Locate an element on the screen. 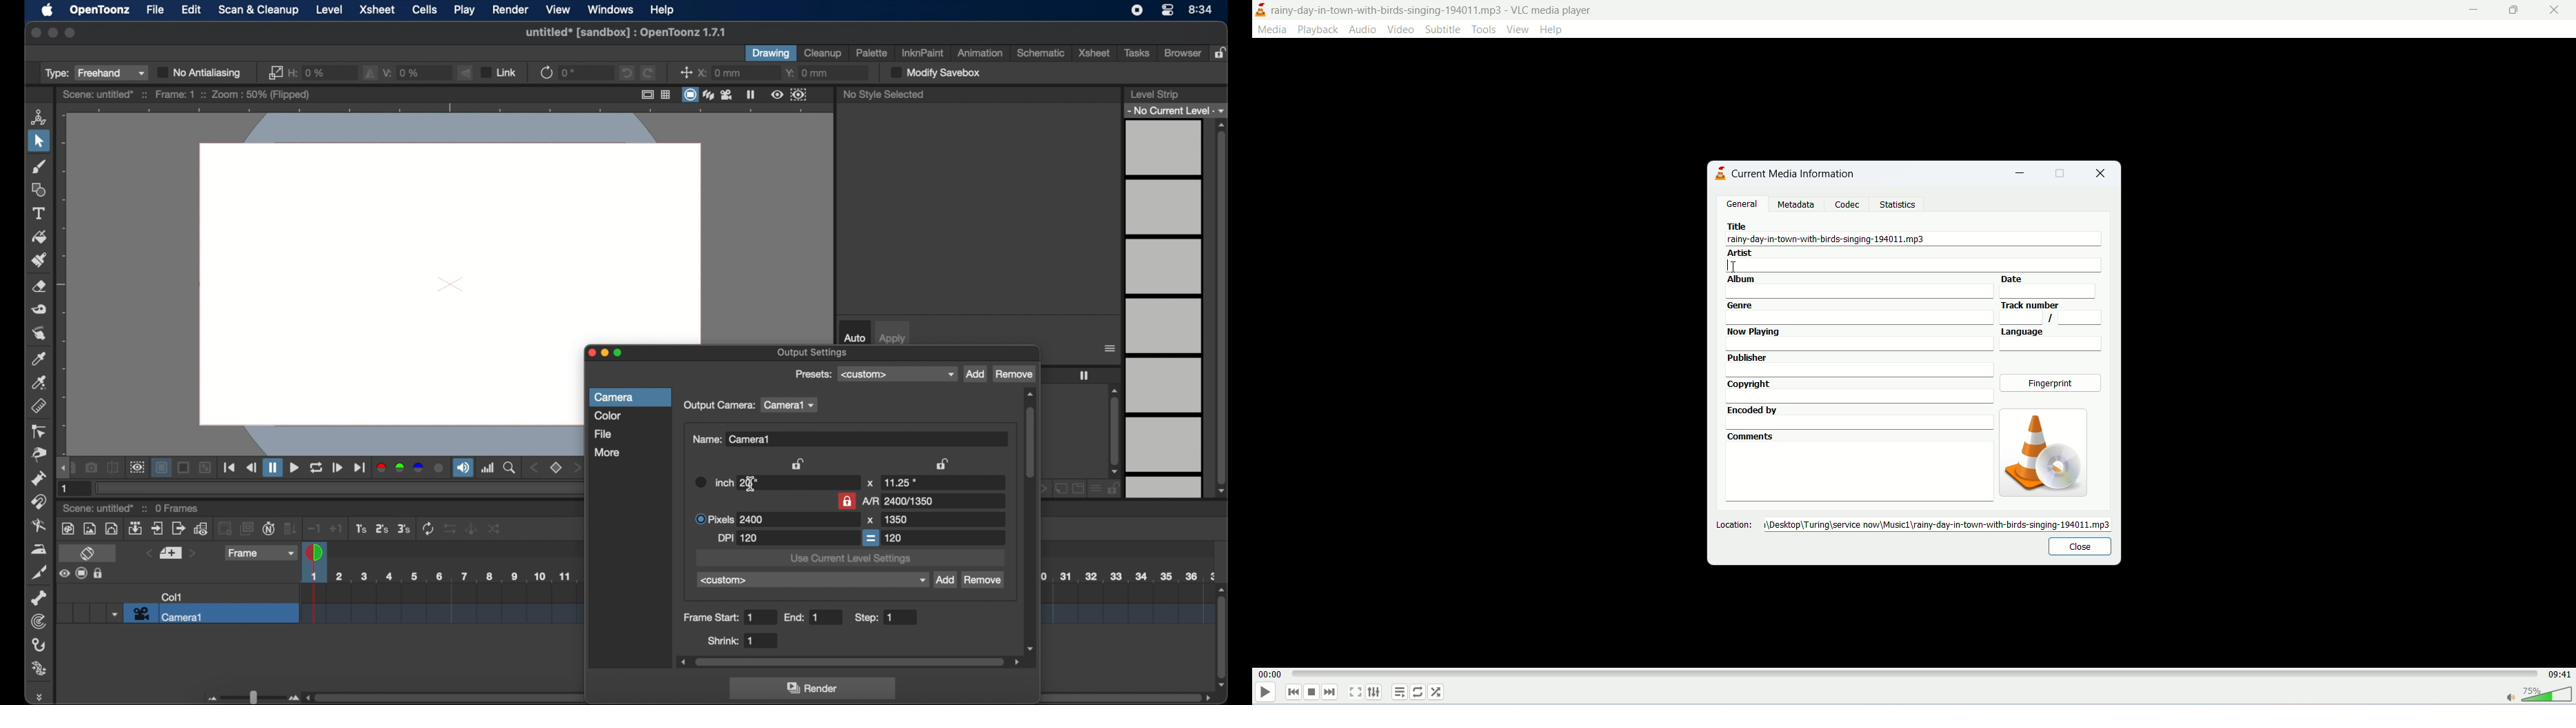  output camera is located at coordinates (719, 406).